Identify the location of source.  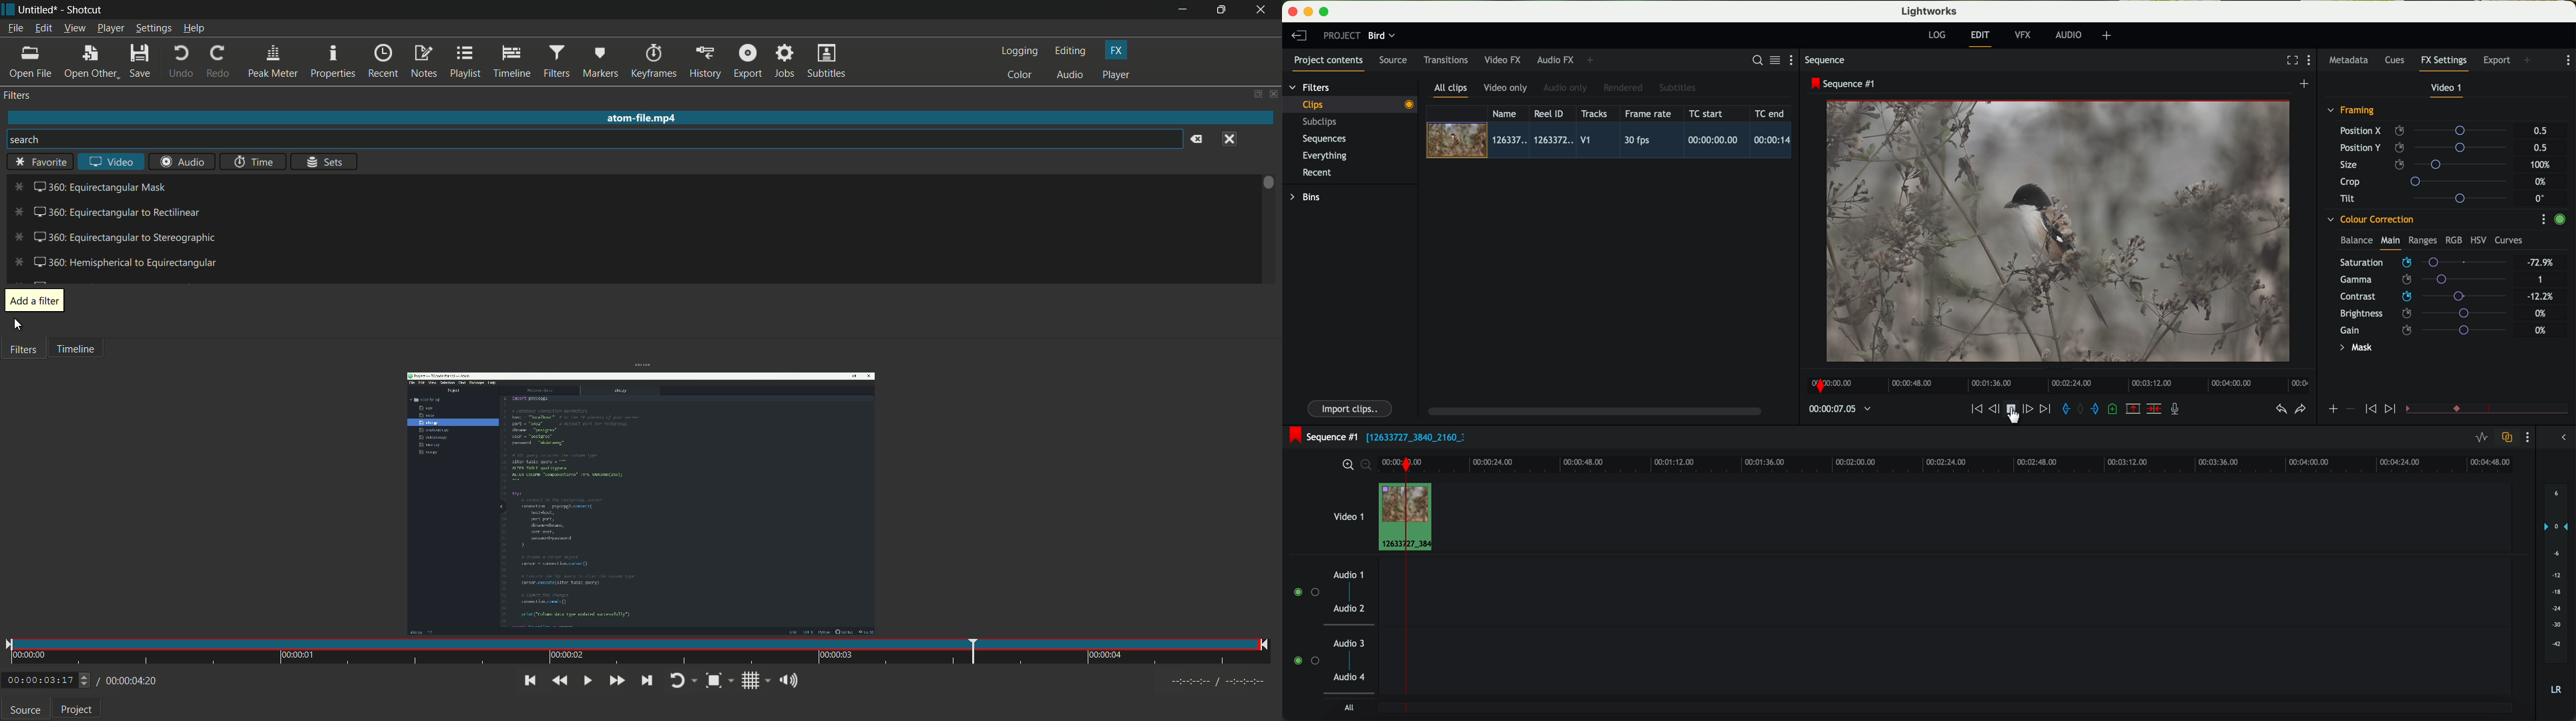
(1393, 61).